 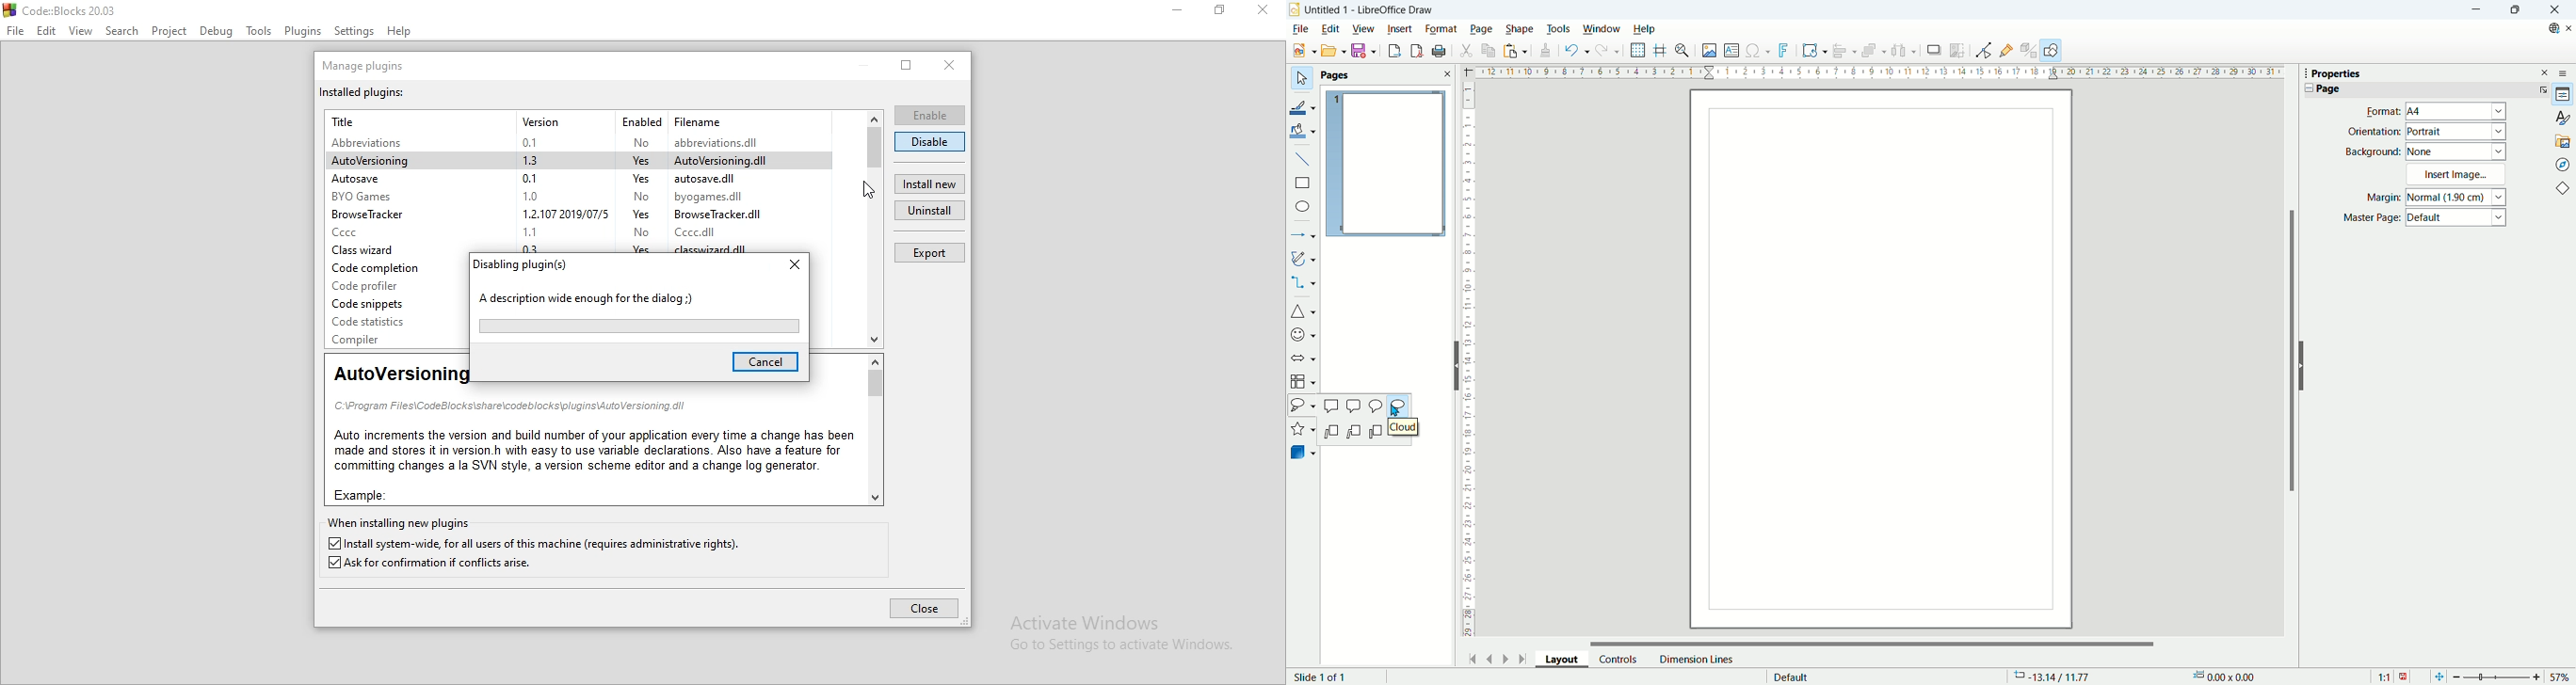 I want to click on slide number, so click(x=1323, y=677).